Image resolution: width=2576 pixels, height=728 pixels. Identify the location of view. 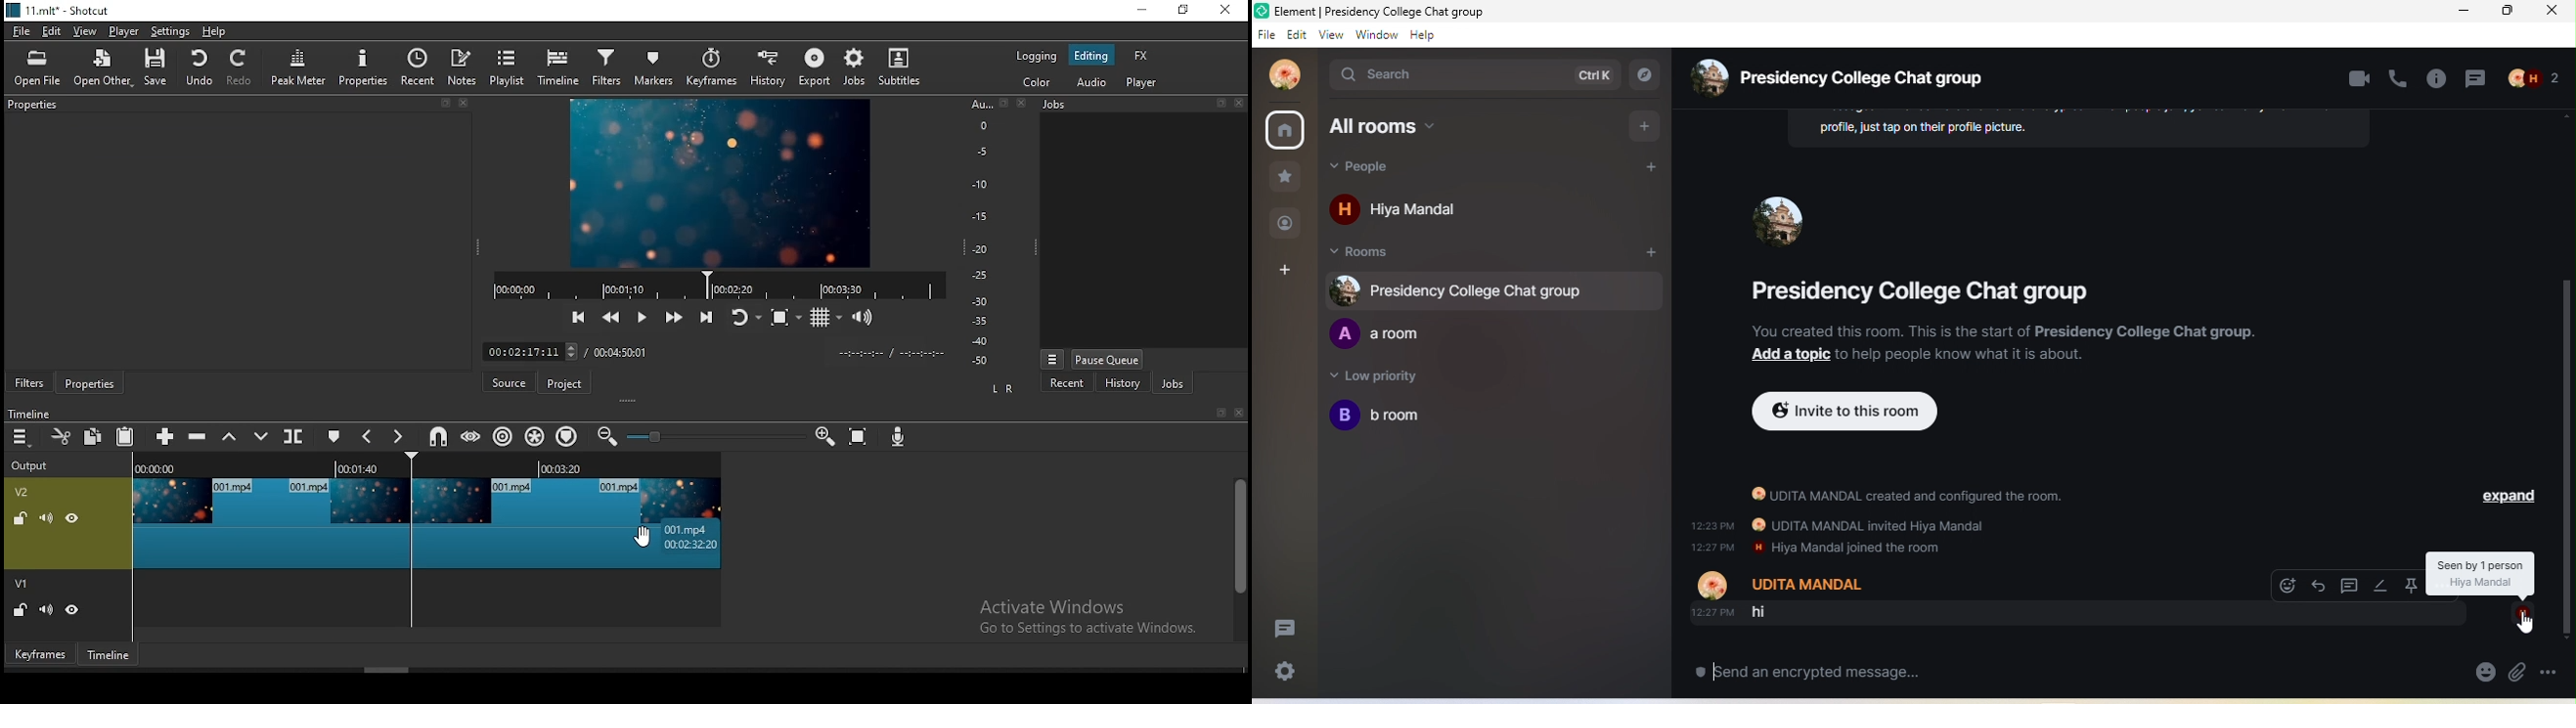
(1331, 37).